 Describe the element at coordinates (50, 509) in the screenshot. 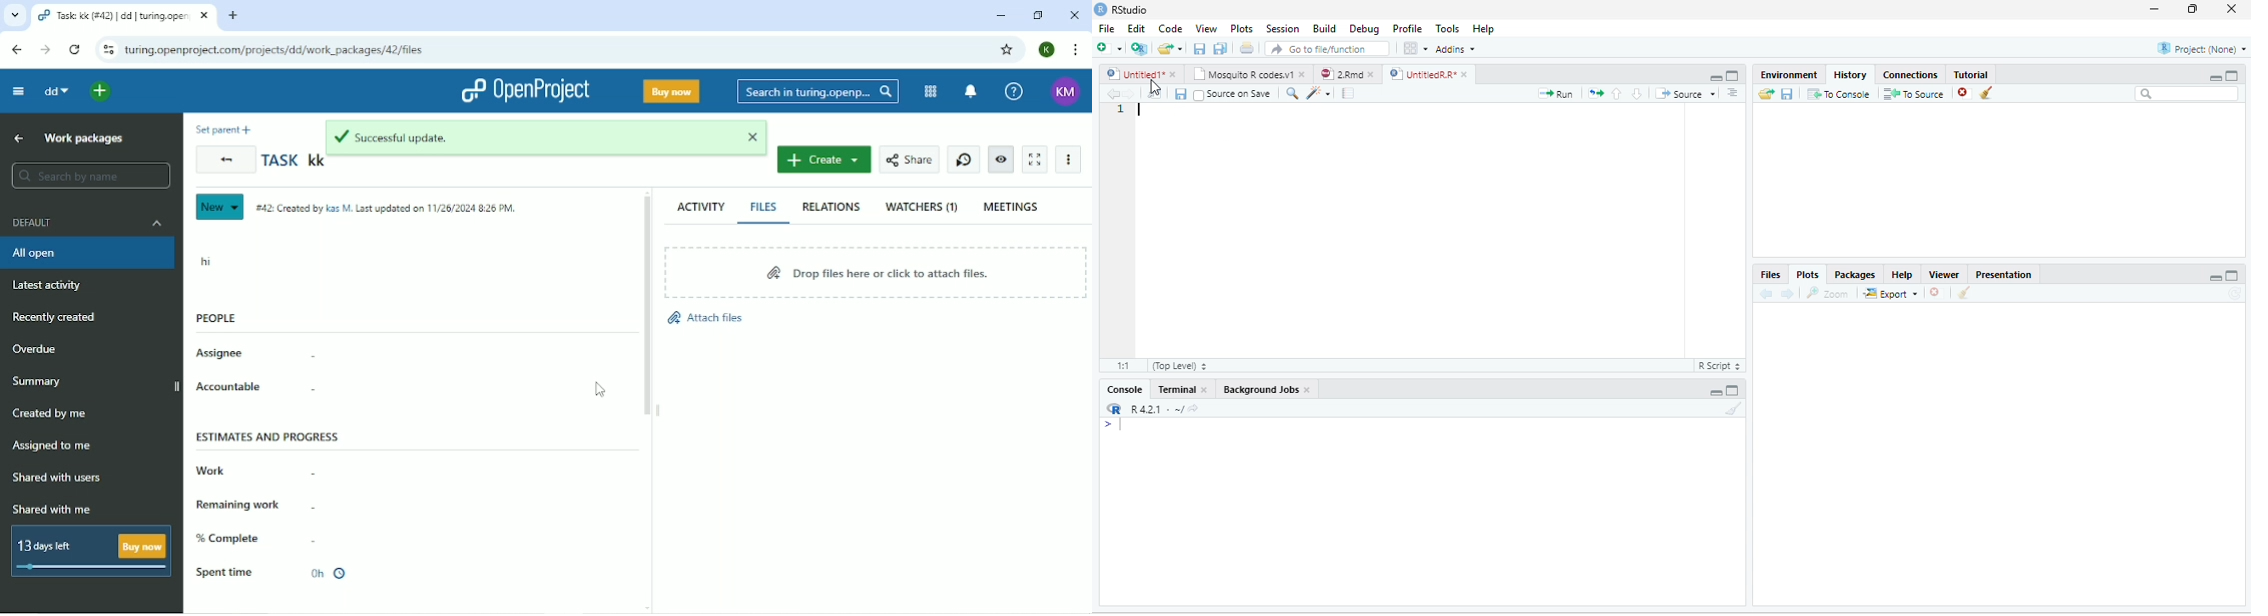

I see `Shared with me` at that location.